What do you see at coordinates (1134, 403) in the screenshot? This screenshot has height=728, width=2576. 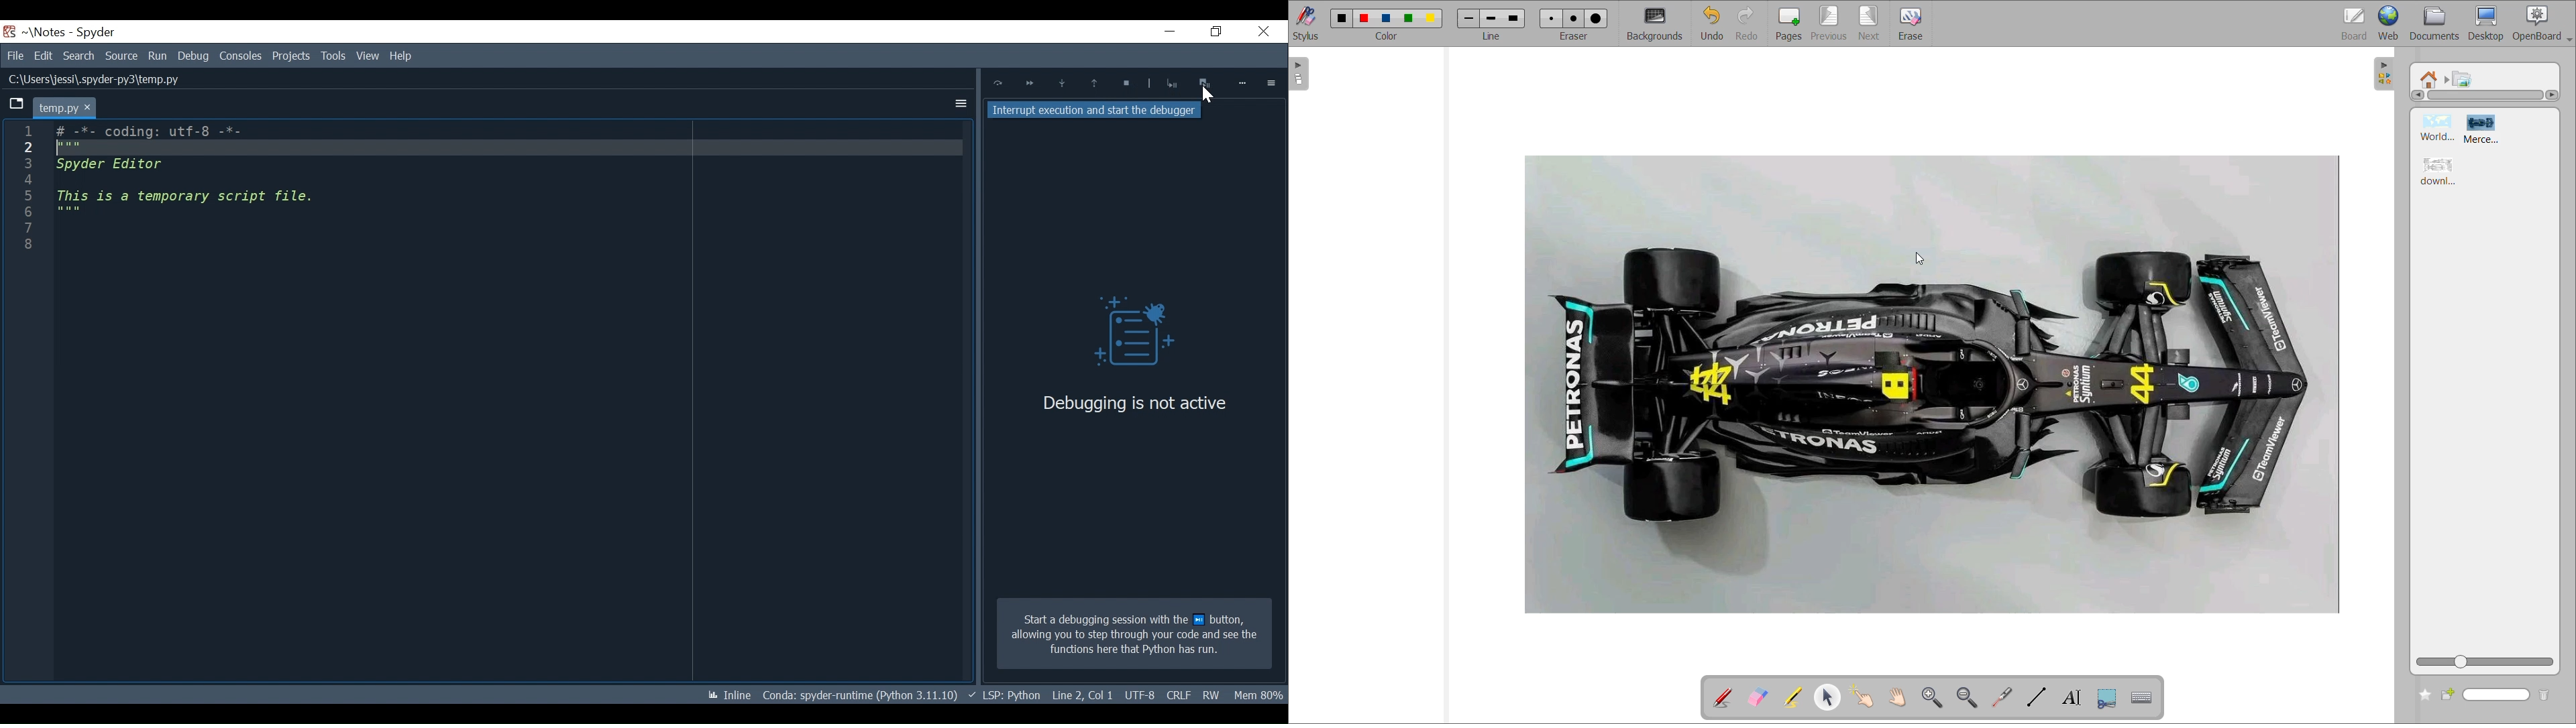 I see `Debugging is not active` at bounding box center [1134, 403].